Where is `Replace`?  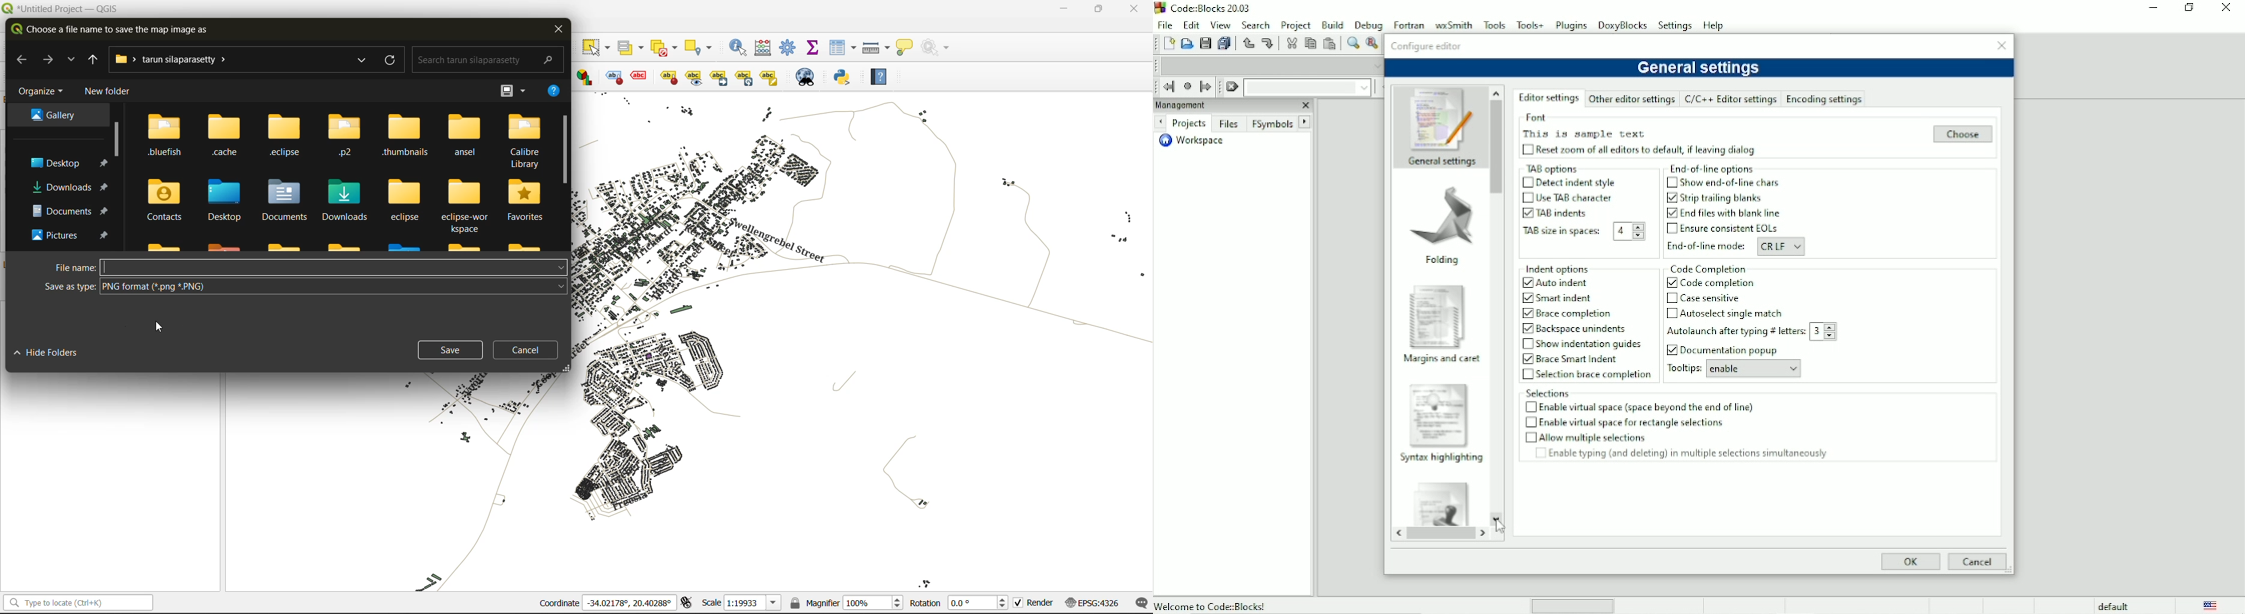
Replace is located at coordinates (1373, 44).